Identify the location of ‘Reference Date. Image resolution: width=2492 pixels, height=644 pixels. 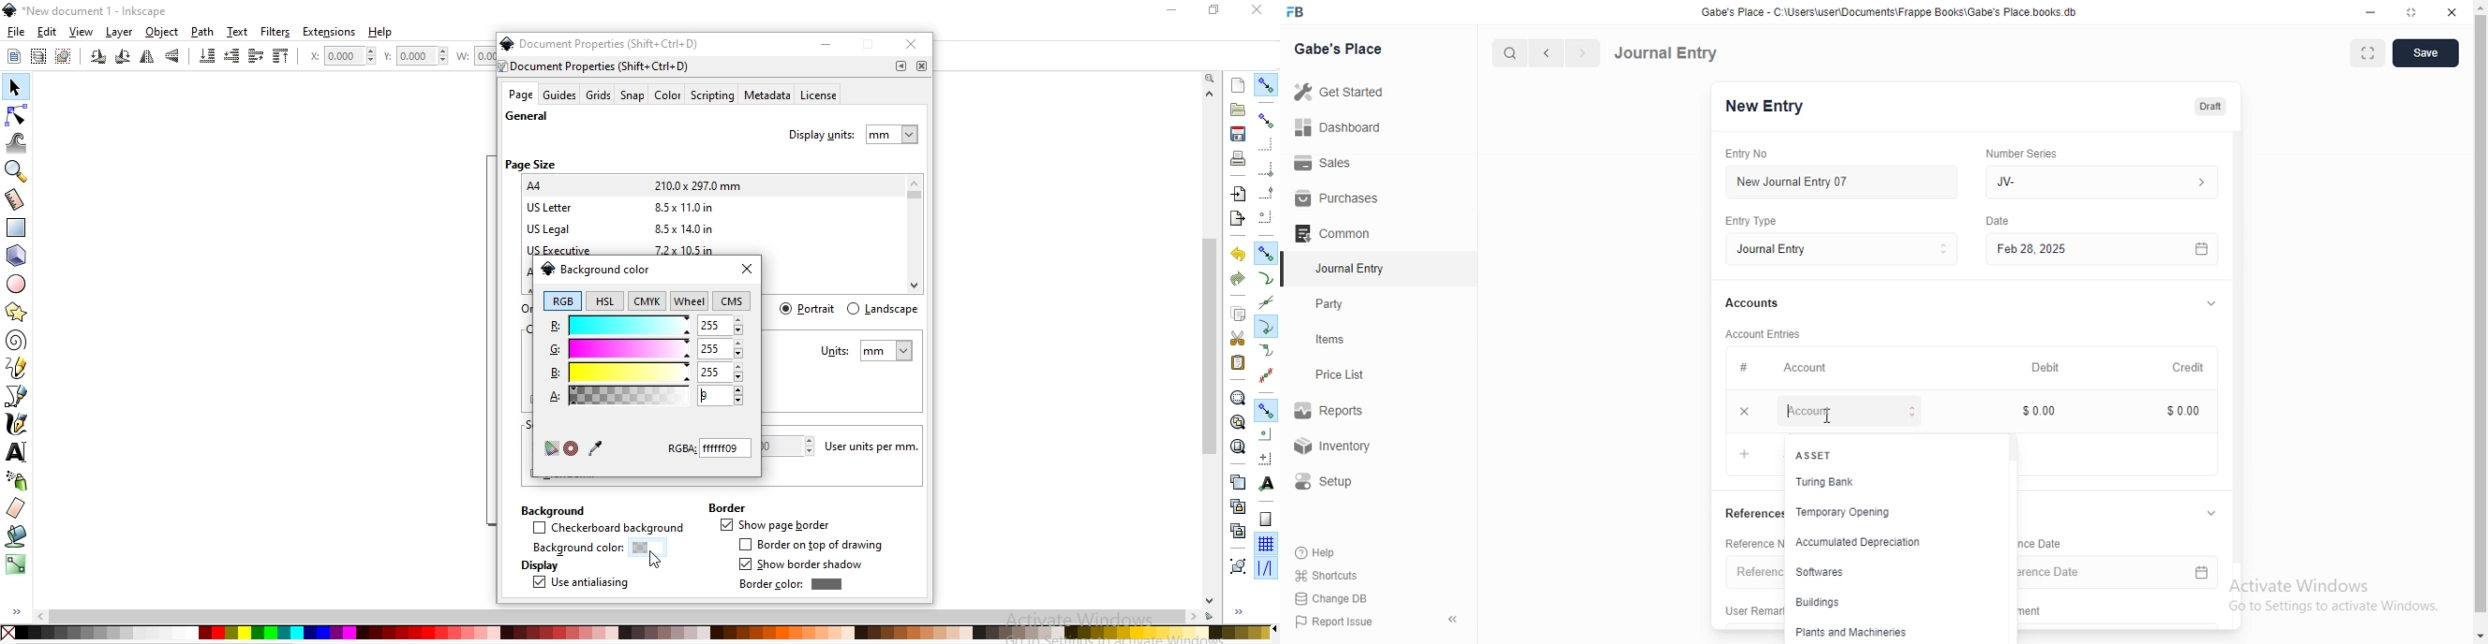
(2046, 545).